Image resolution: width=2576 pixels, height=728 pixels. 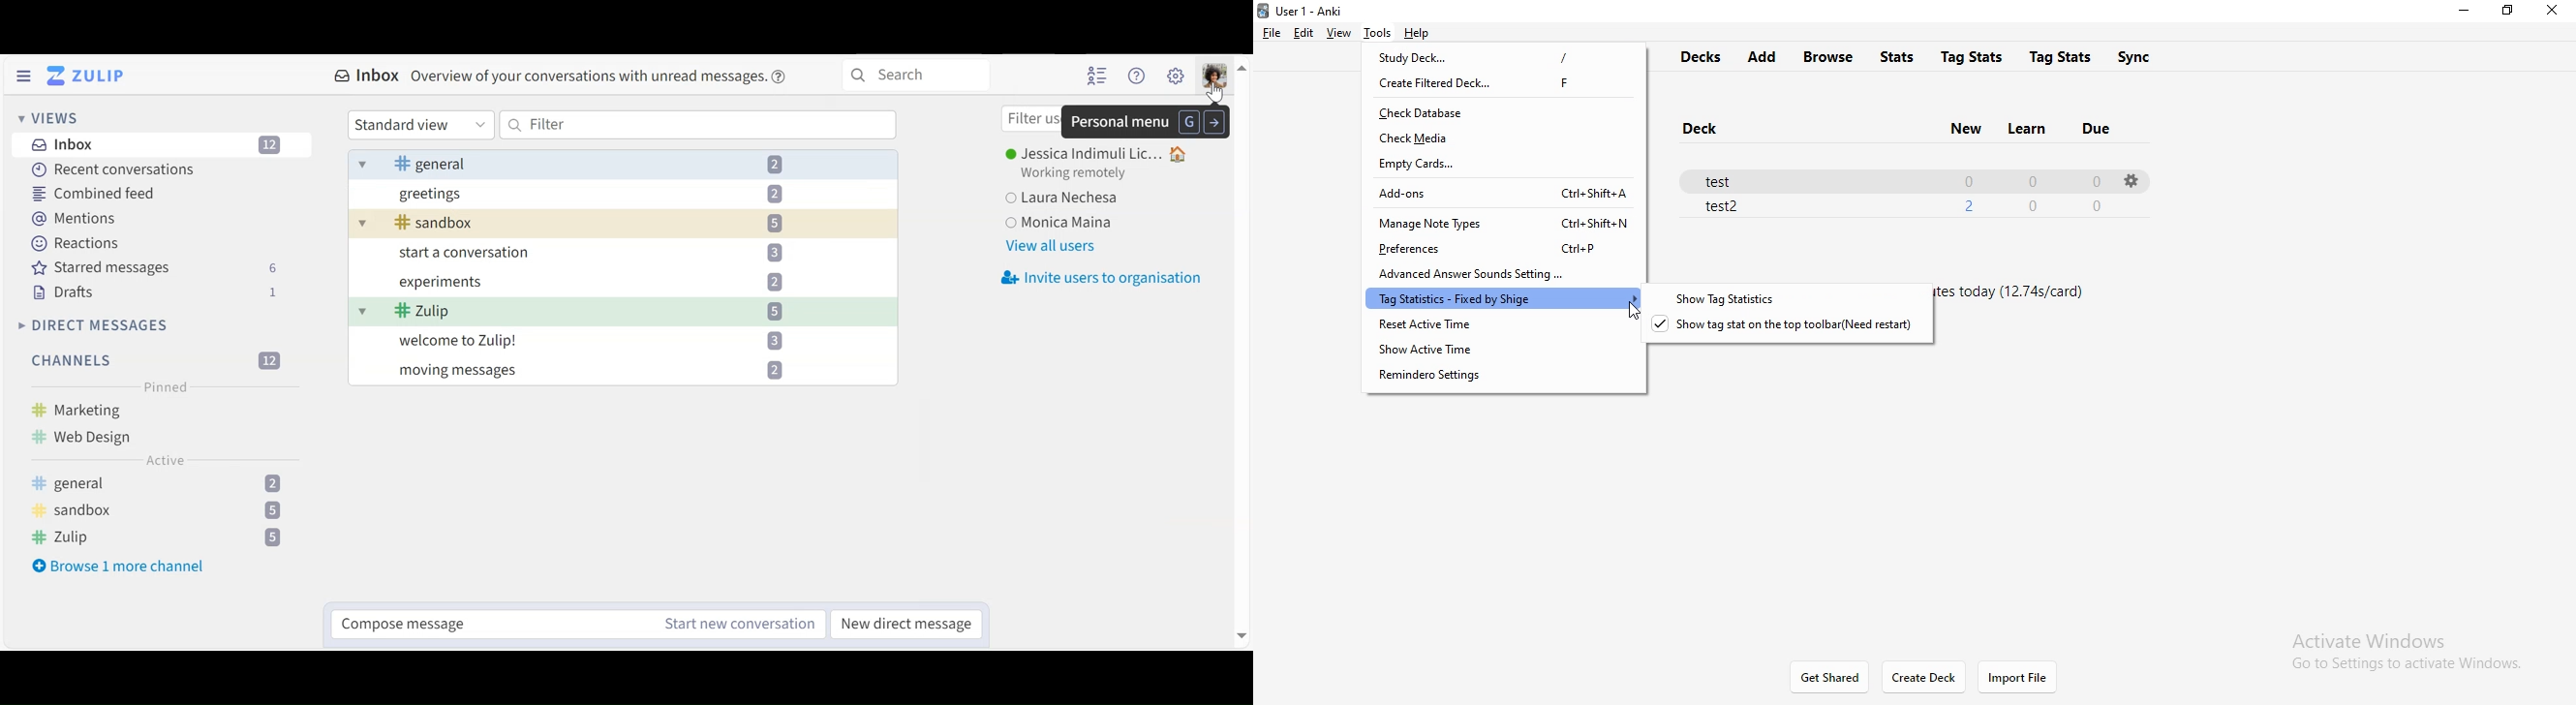 I want to click on greetings, so click(x=435, y=193).